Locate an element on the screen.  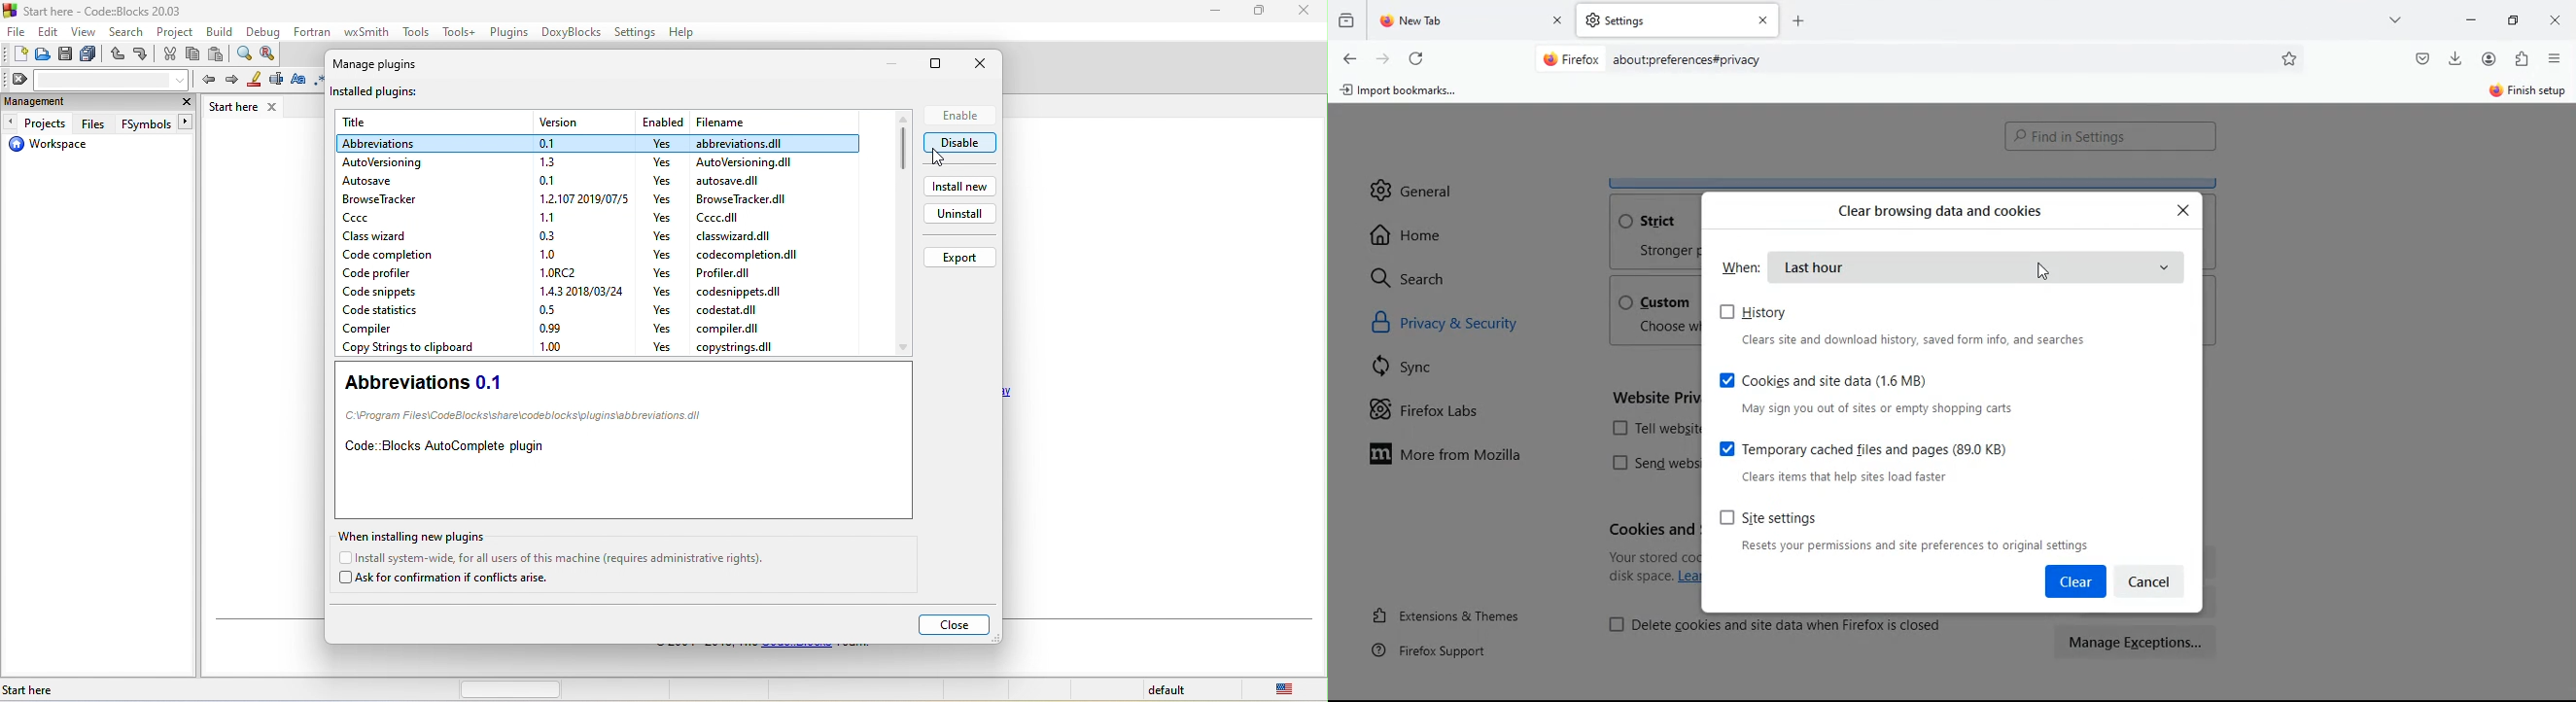
ccc is located at coordinates (407, 217).